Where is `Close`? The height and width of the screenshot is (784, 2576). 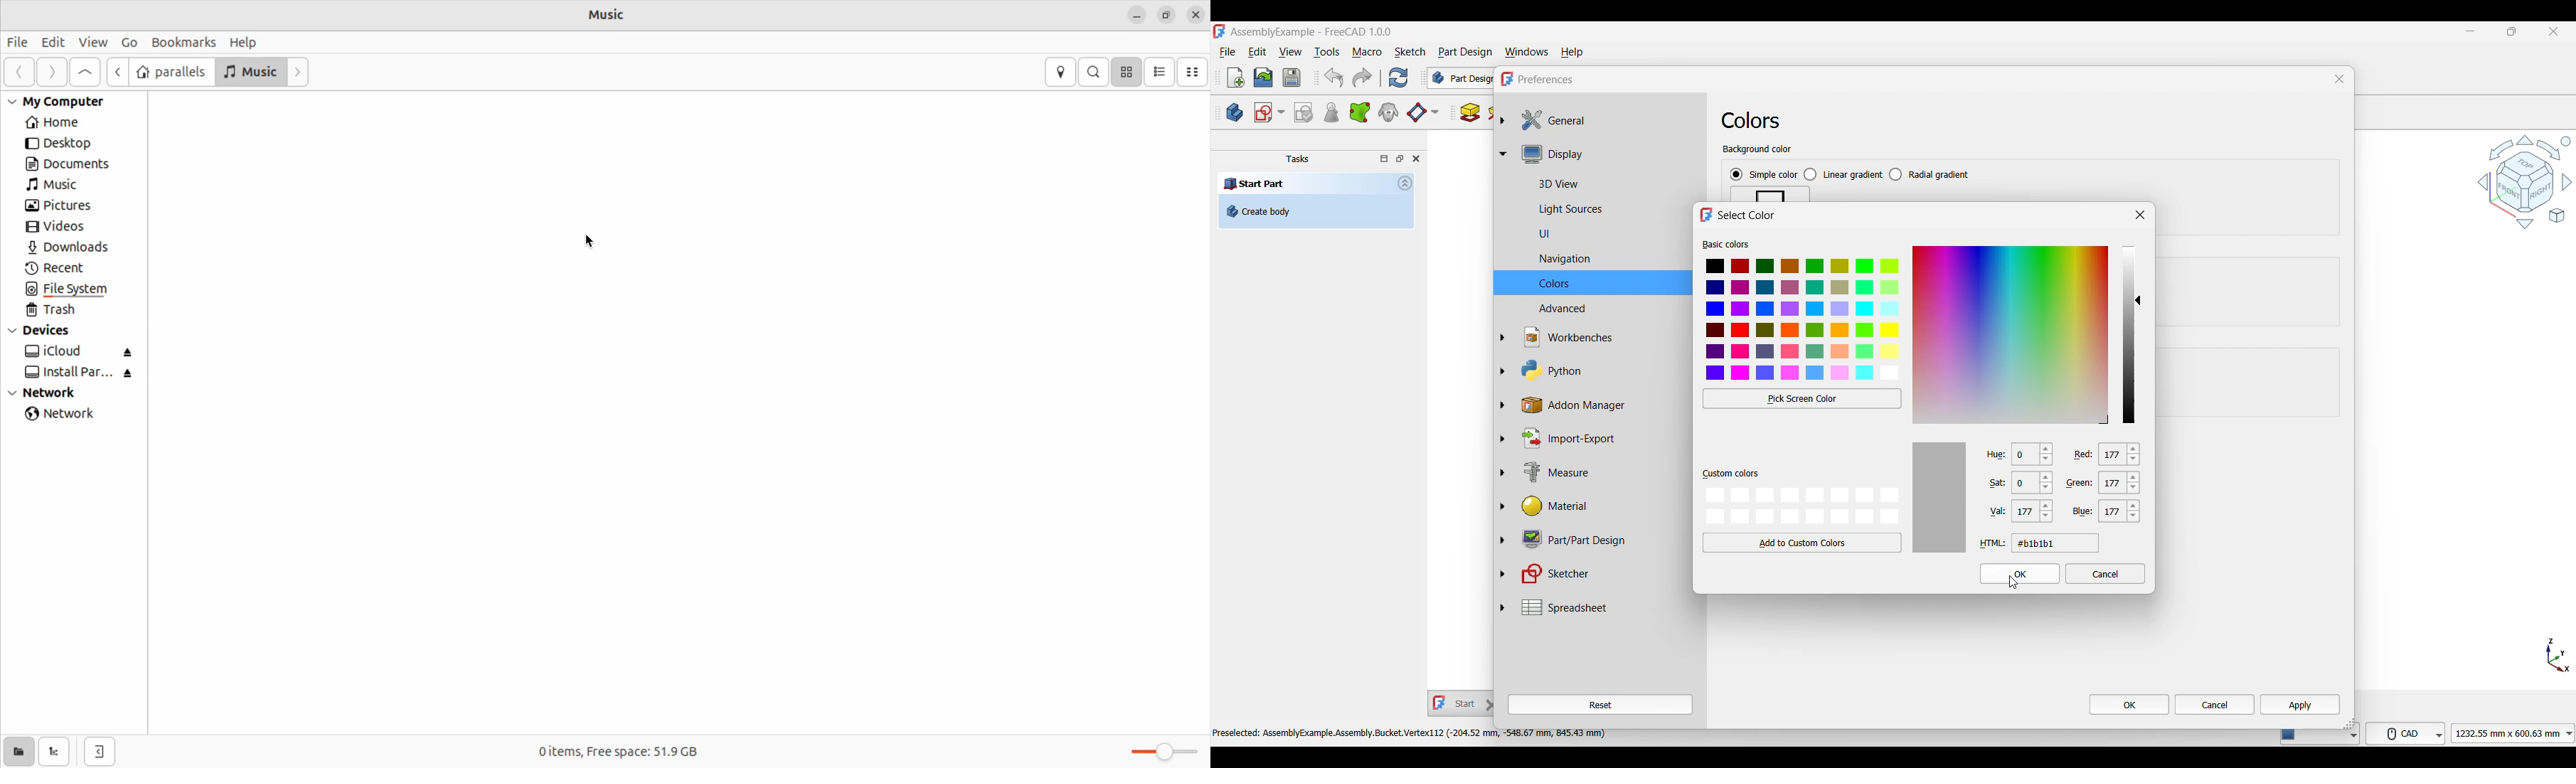
Close is located at coordinates (2141, 215).